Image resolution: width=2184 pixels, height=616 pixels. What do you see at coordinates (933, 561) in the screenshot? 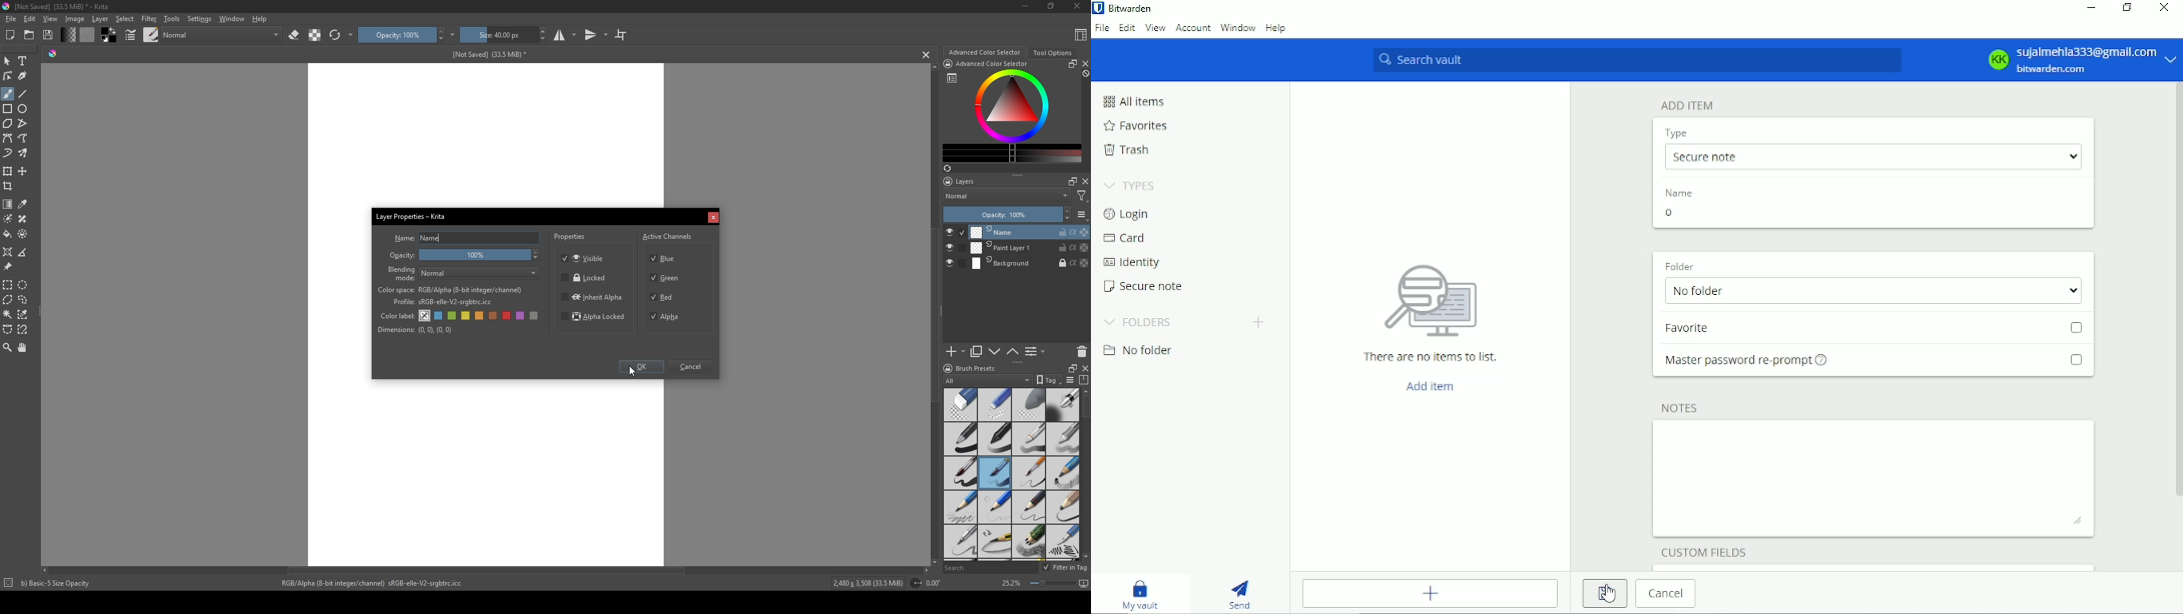
I see `scroll down` at bounding box center [933, 561].